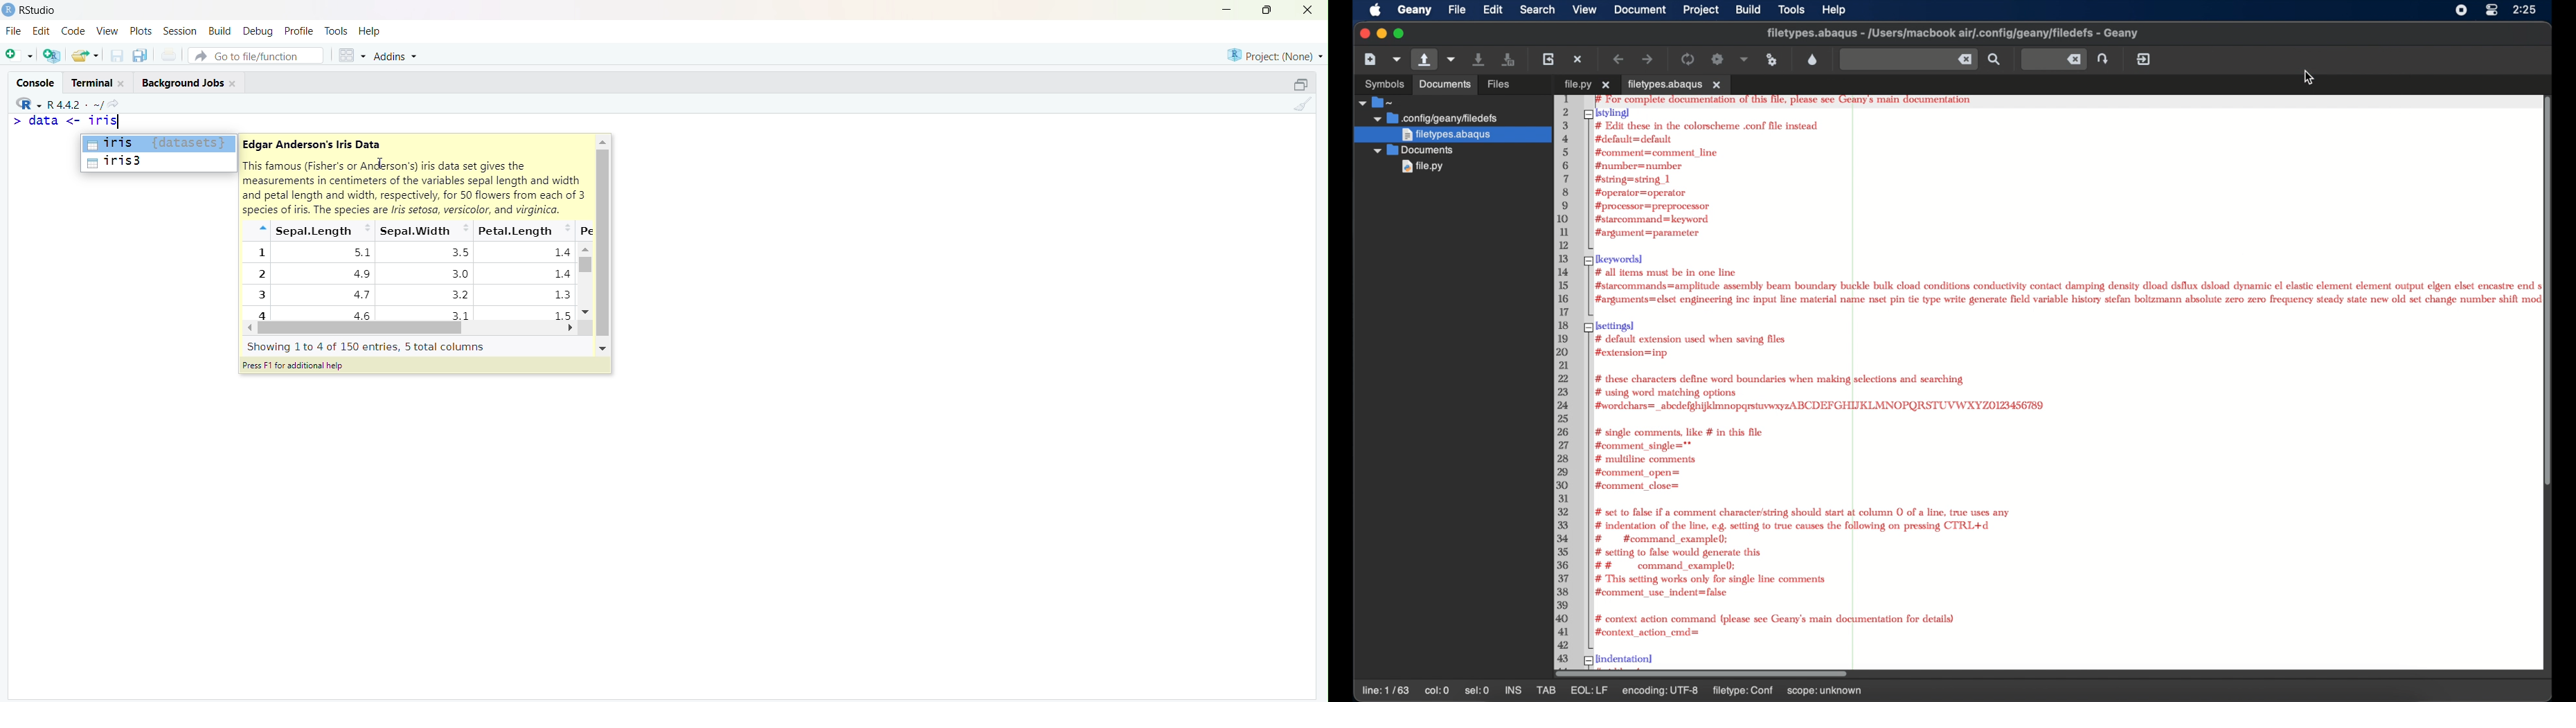  Describe the element at coordinates (397, 55) in the screenshot. I see `Addins` at that location.